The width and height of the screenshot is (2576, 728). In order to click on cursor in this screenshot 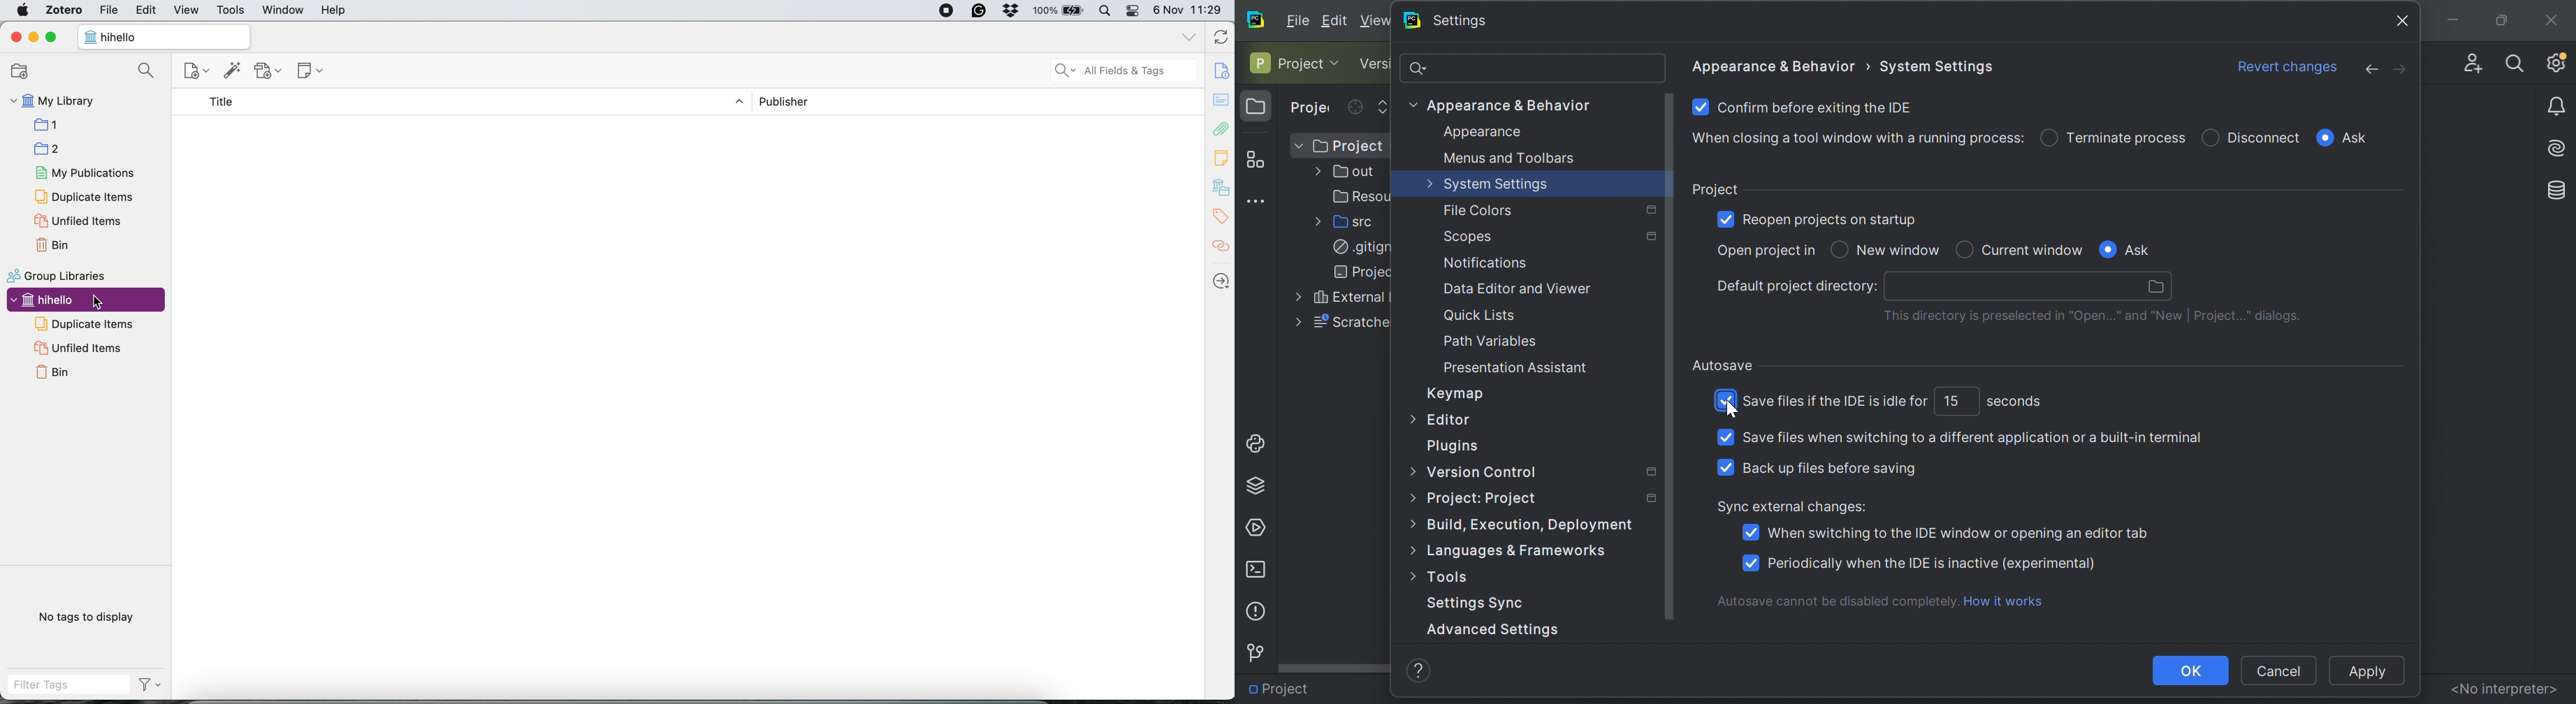, I will do `click(1732, 412)`.